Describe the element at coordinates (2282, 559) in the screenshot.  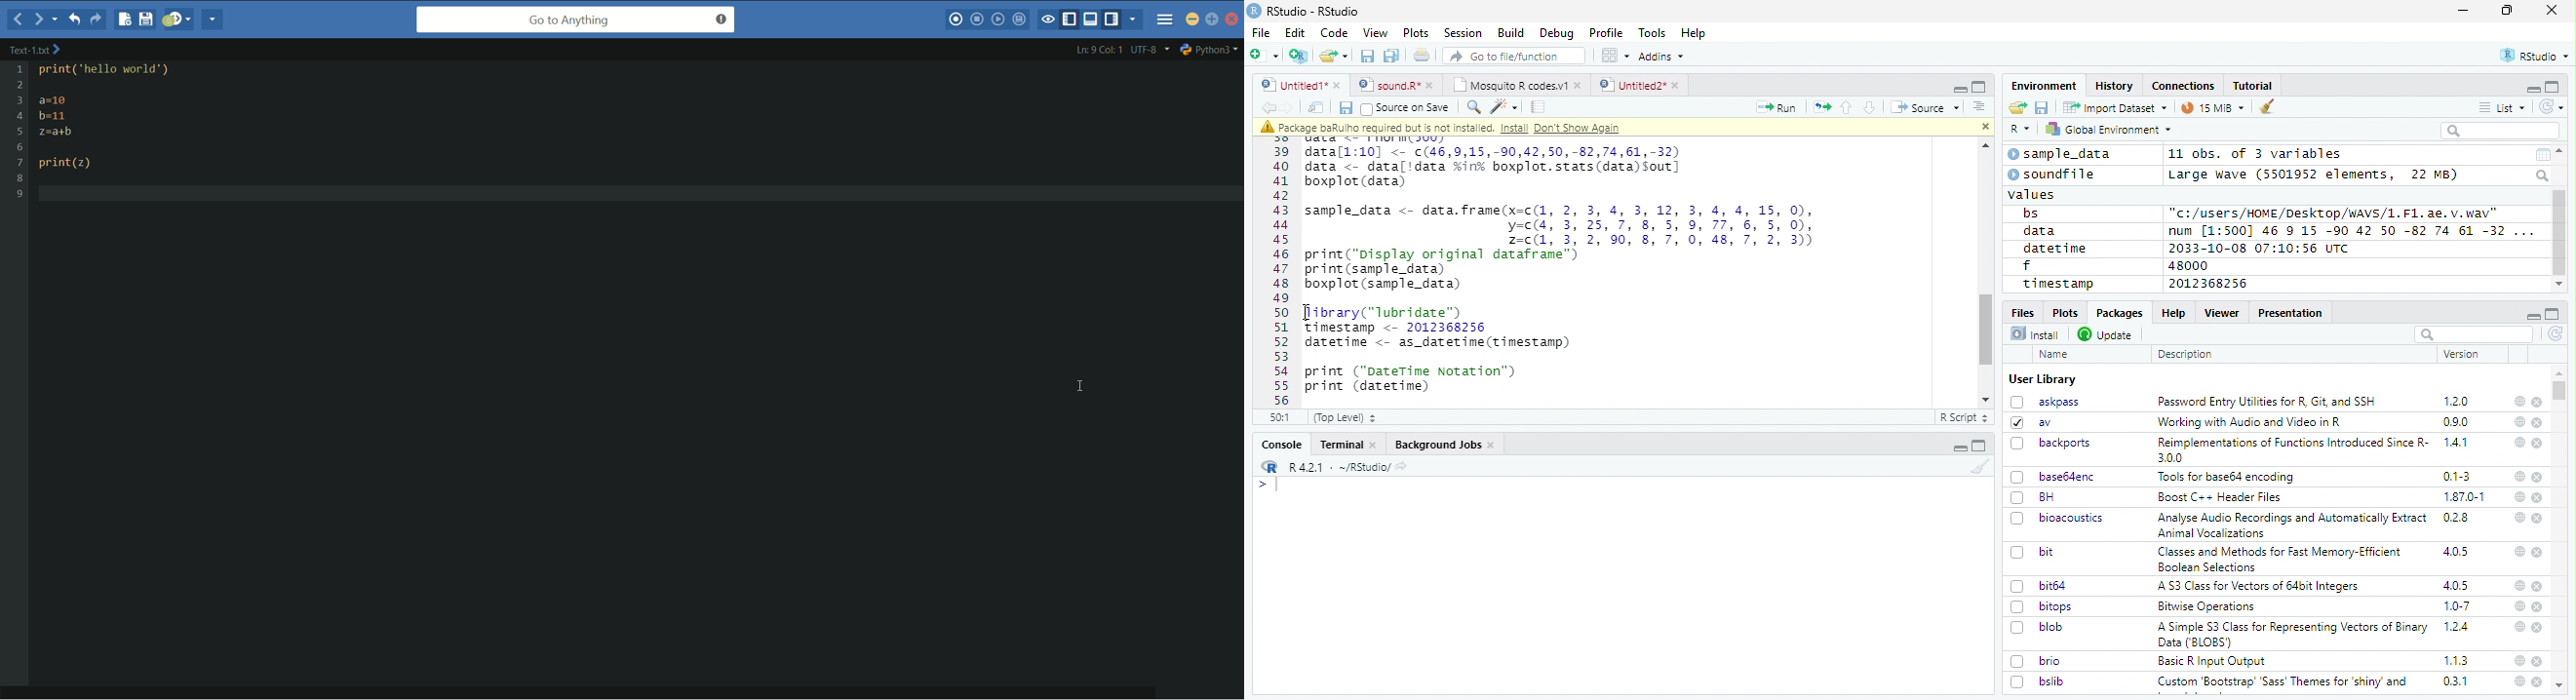
I see `(Classes and Methods for Fast Memory-Efficient
Boolean Selections` at that location.